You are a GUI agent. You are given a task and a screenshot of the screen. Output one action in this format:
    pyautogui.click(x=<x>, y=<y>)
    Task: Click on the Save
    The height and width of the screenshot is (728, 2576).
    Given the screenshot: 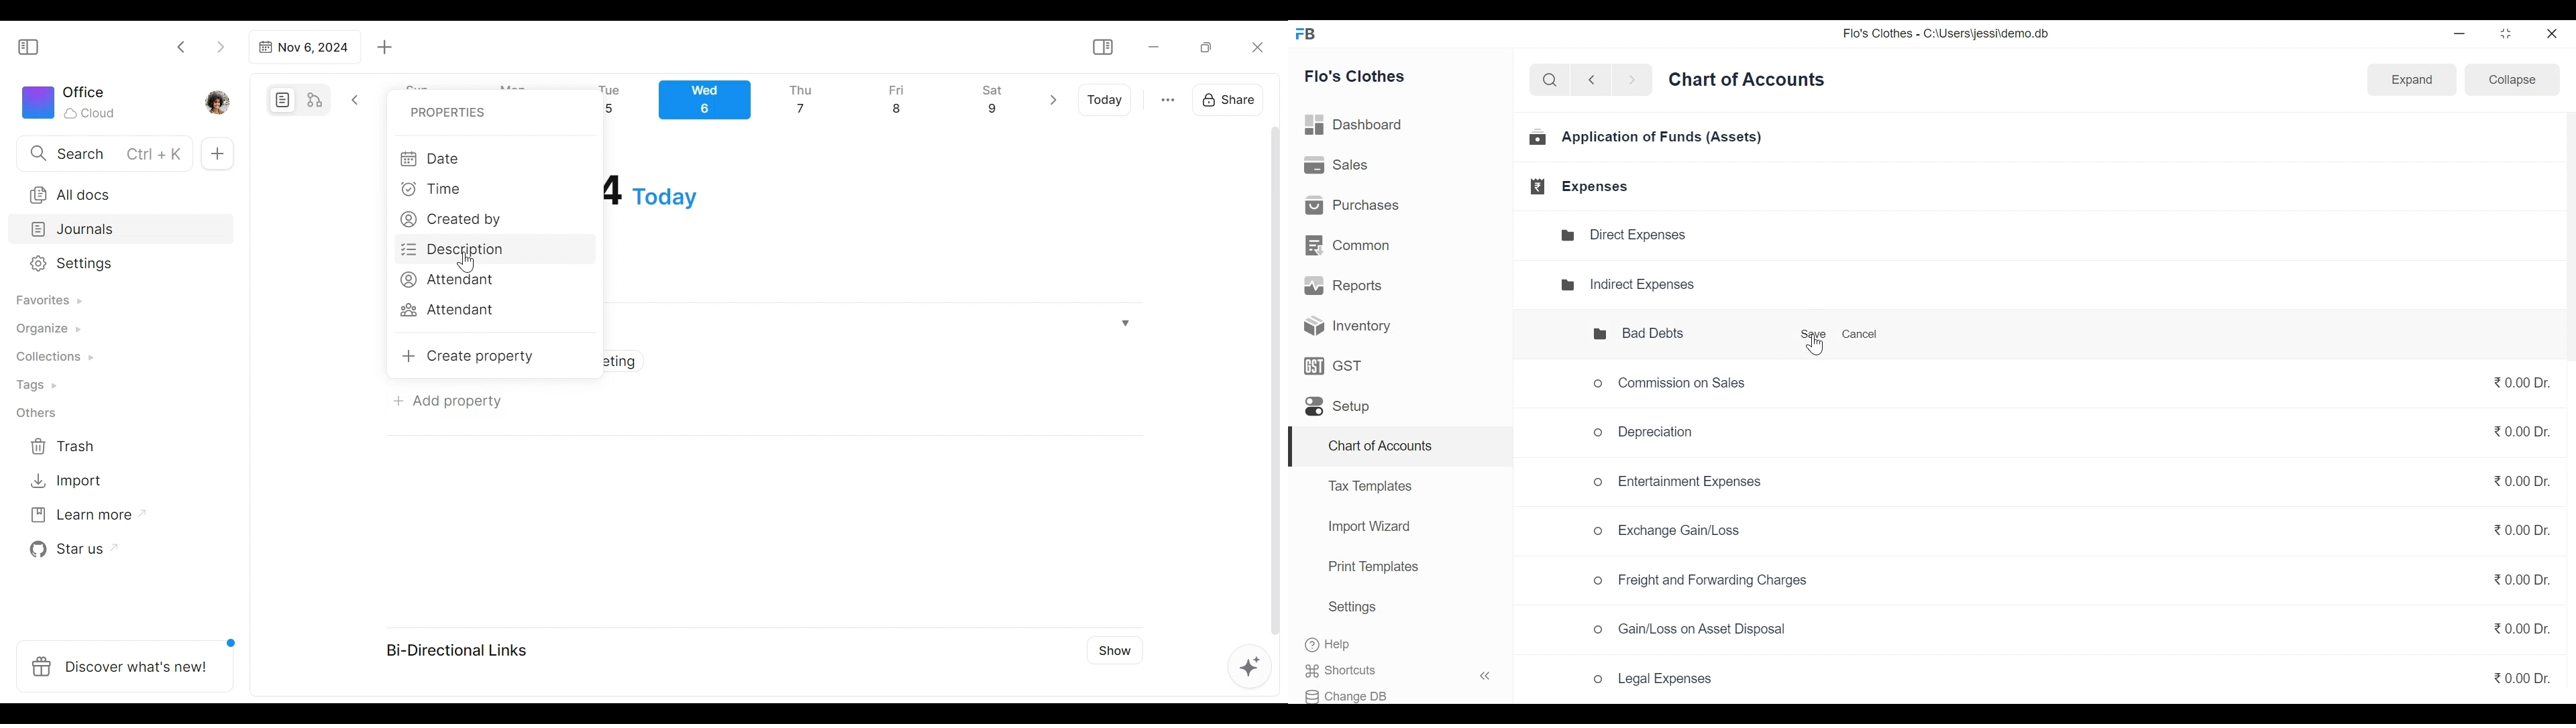 What is the action you would take?
    pyautogui.click(x=1808, y=335)
    